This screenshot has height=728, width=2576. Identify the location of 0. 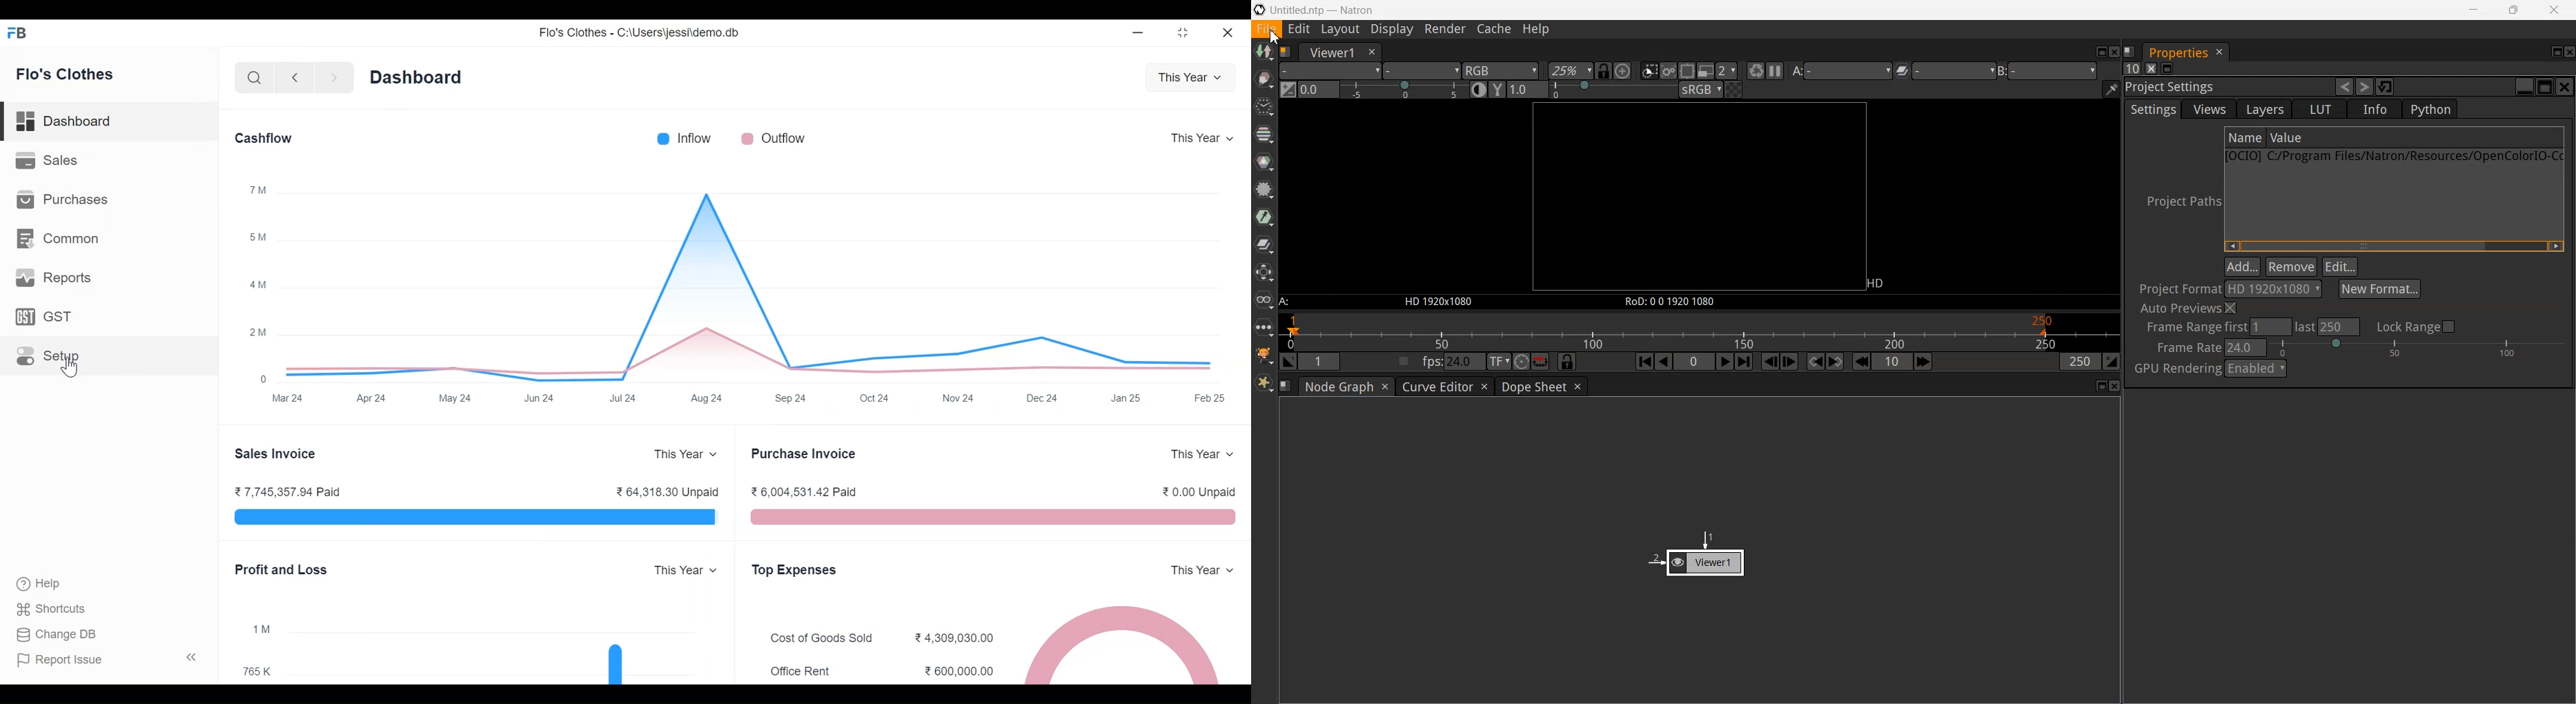
(265, 379).